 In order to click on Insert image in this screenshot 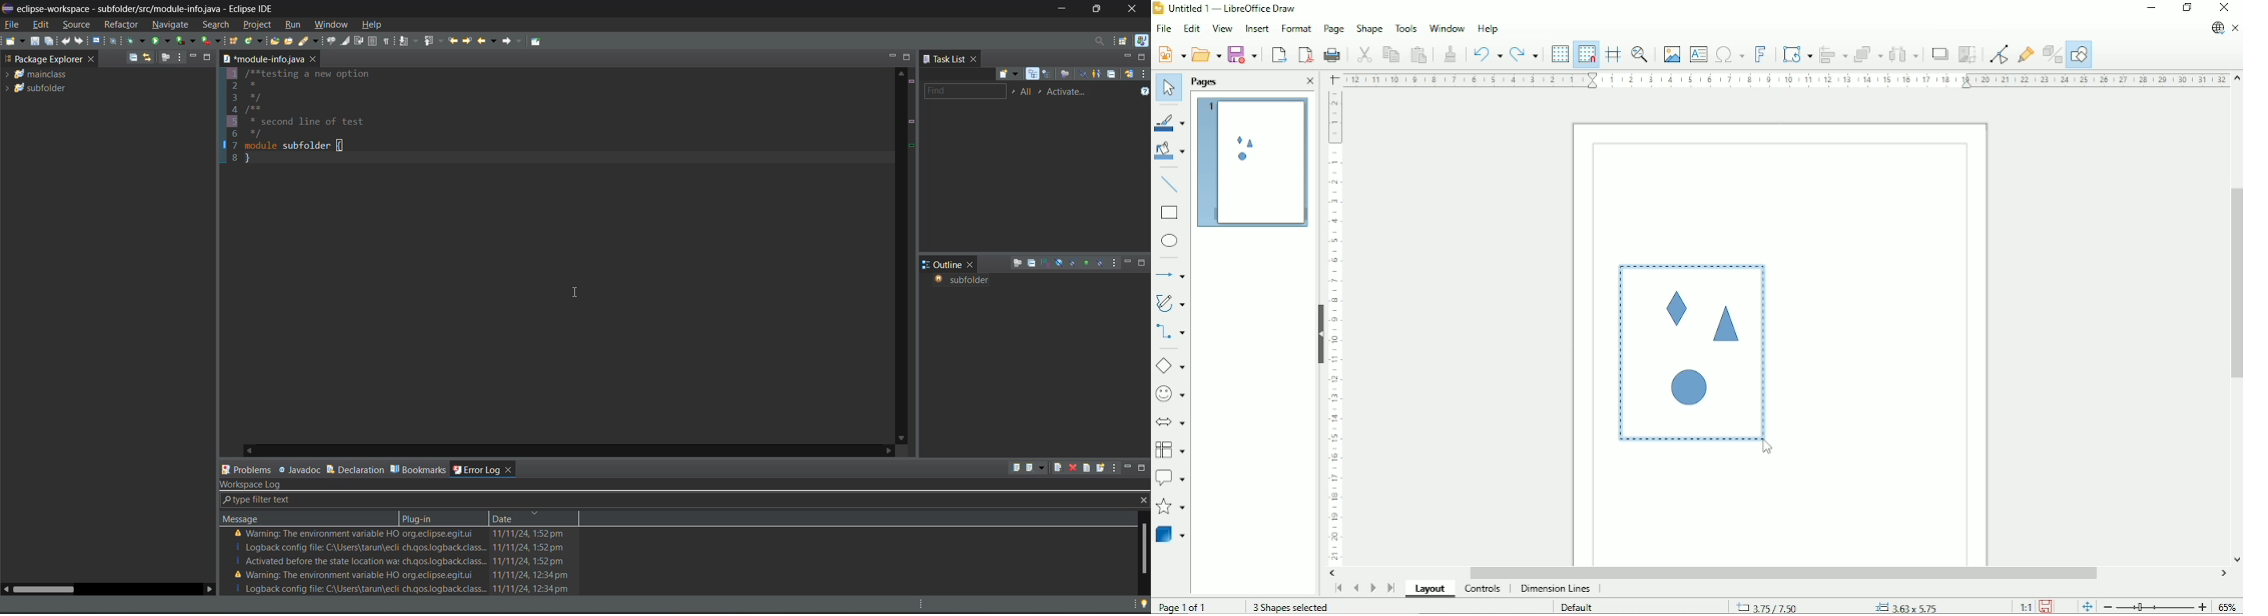, I will do `click(1672, 55)`.